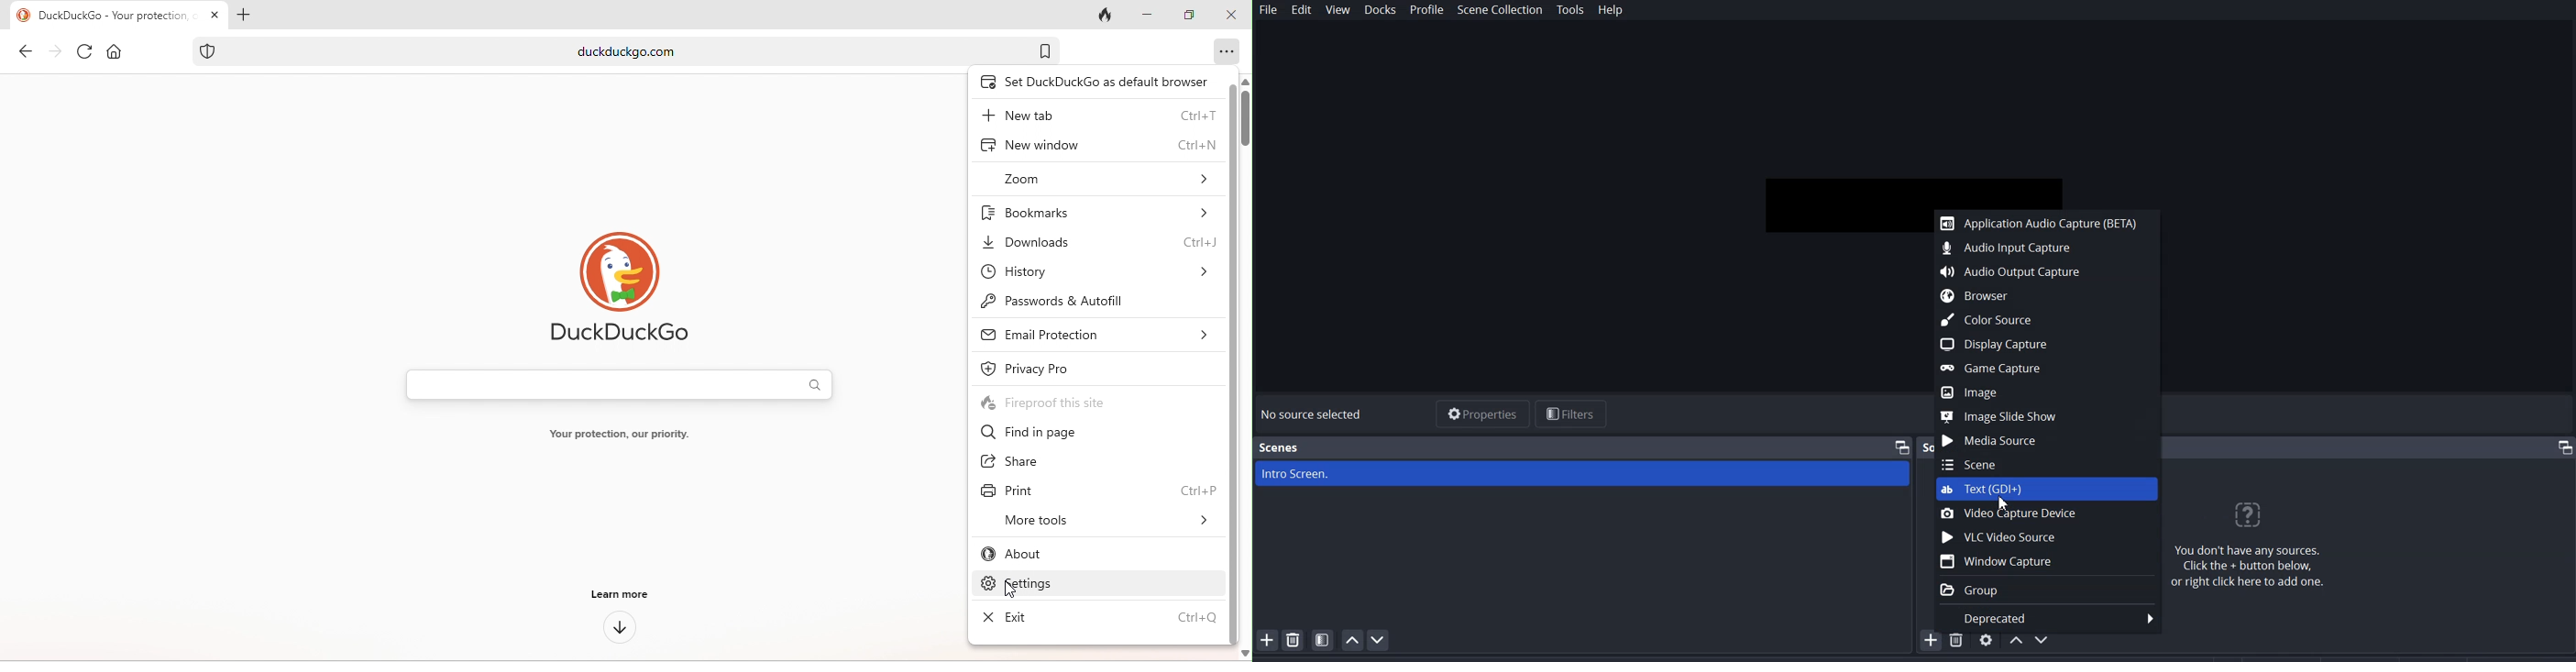 The width and height of the screenshot is (2576, 672). Describe the element at coordinates (2046, 614) in the screenshot. I see `Deprecated` at that location.